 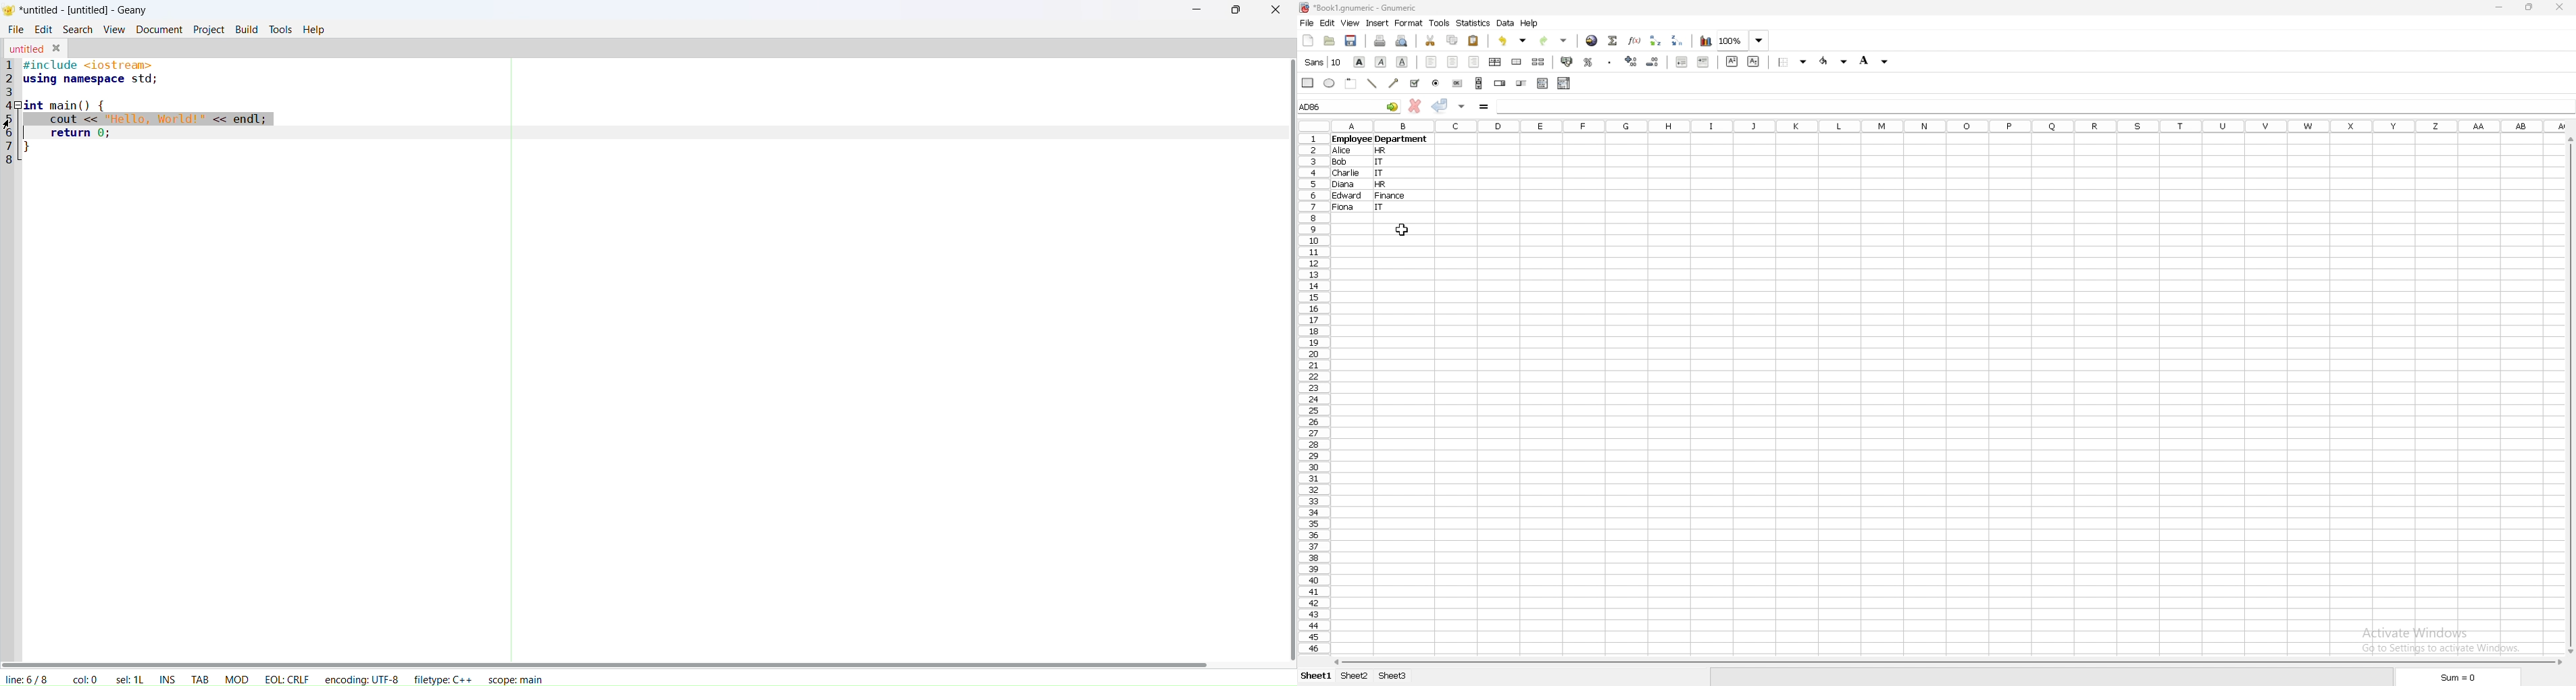 What do you see at coordinates (1342, 151) in the screenshot?
I see `alice` at bounding box center [1342, 151].